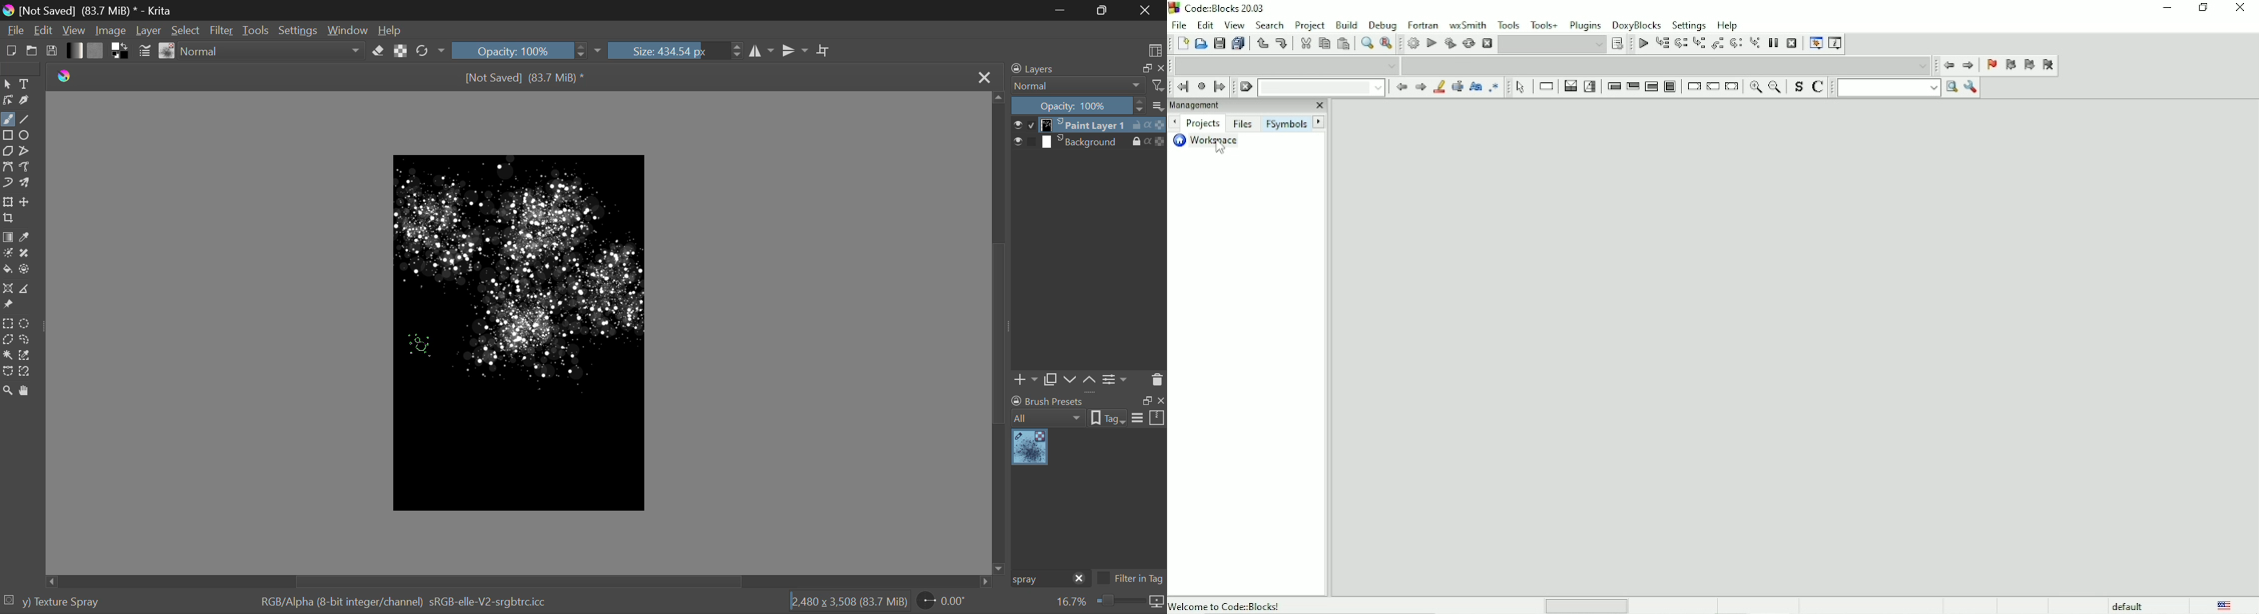  Describe the element at coordinates (76, 30) in the screenshot. I see `View` at that location.